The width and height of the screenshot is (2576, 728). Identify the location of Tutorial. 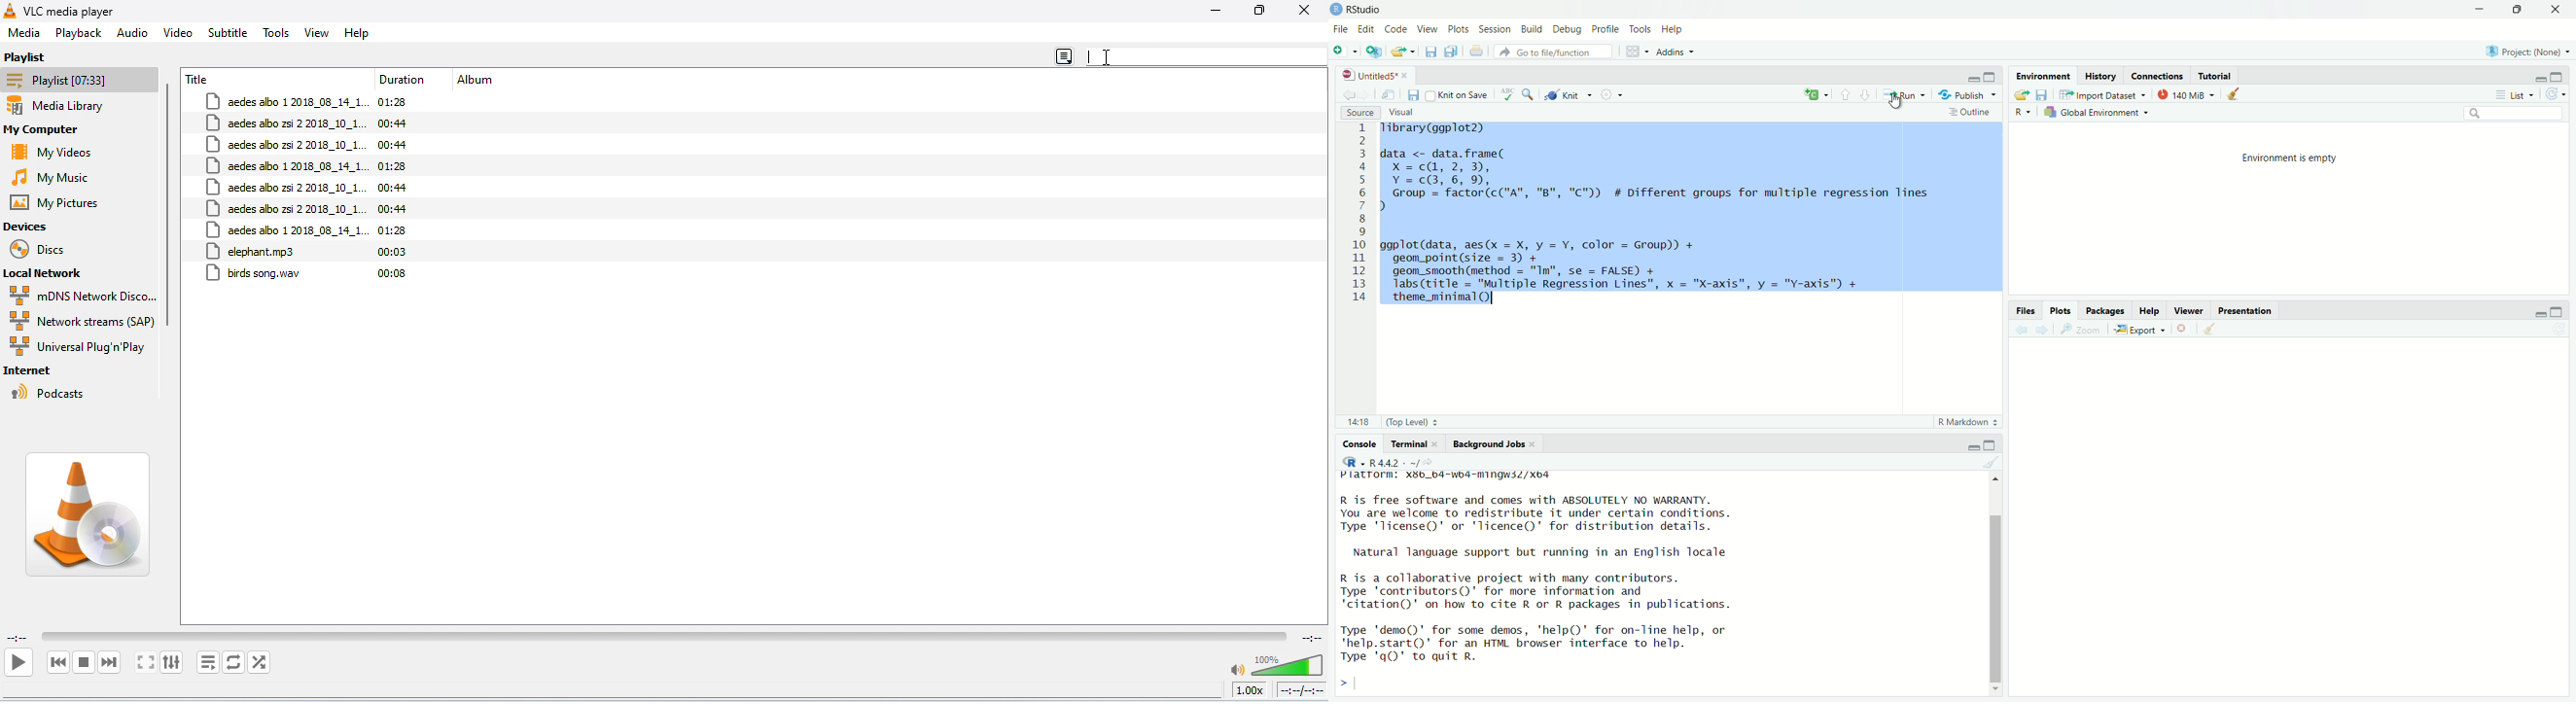
(2220, 73).